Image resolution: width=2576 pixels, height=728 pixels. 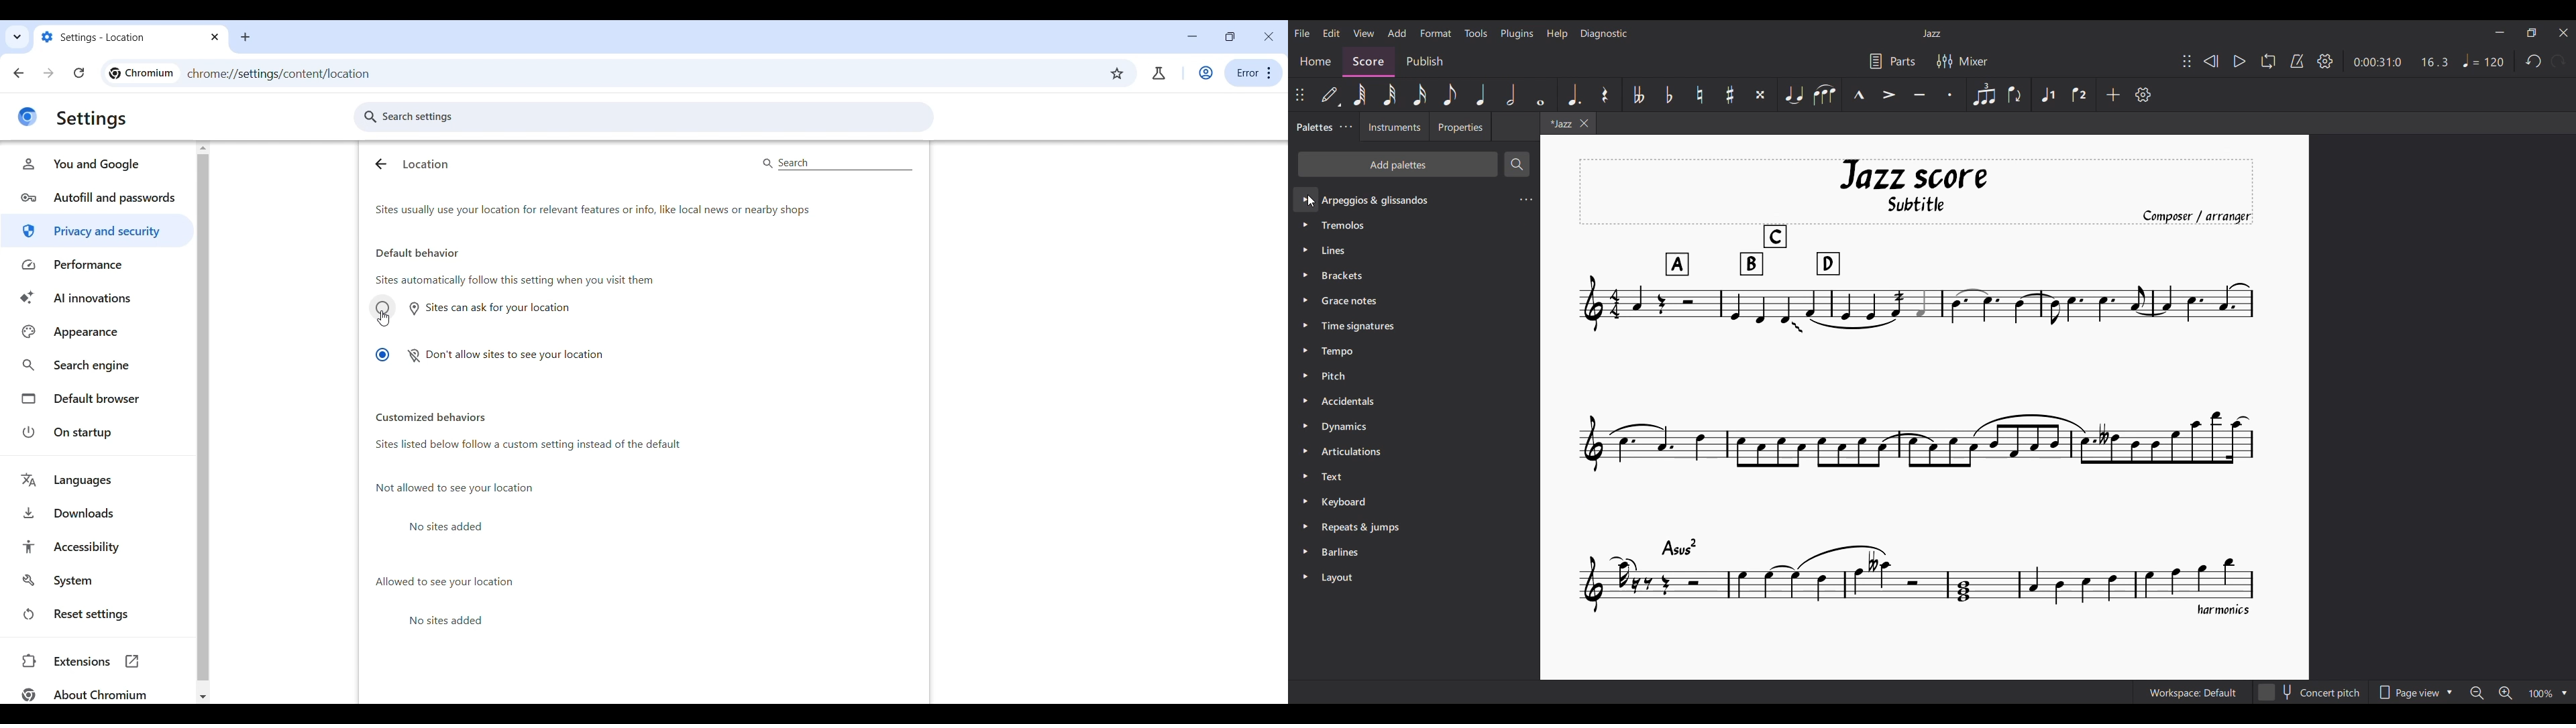 What do you see at coordinates (216, 37) in the screenshot?
I see `Close current tab` at bounding box center [216, 37].